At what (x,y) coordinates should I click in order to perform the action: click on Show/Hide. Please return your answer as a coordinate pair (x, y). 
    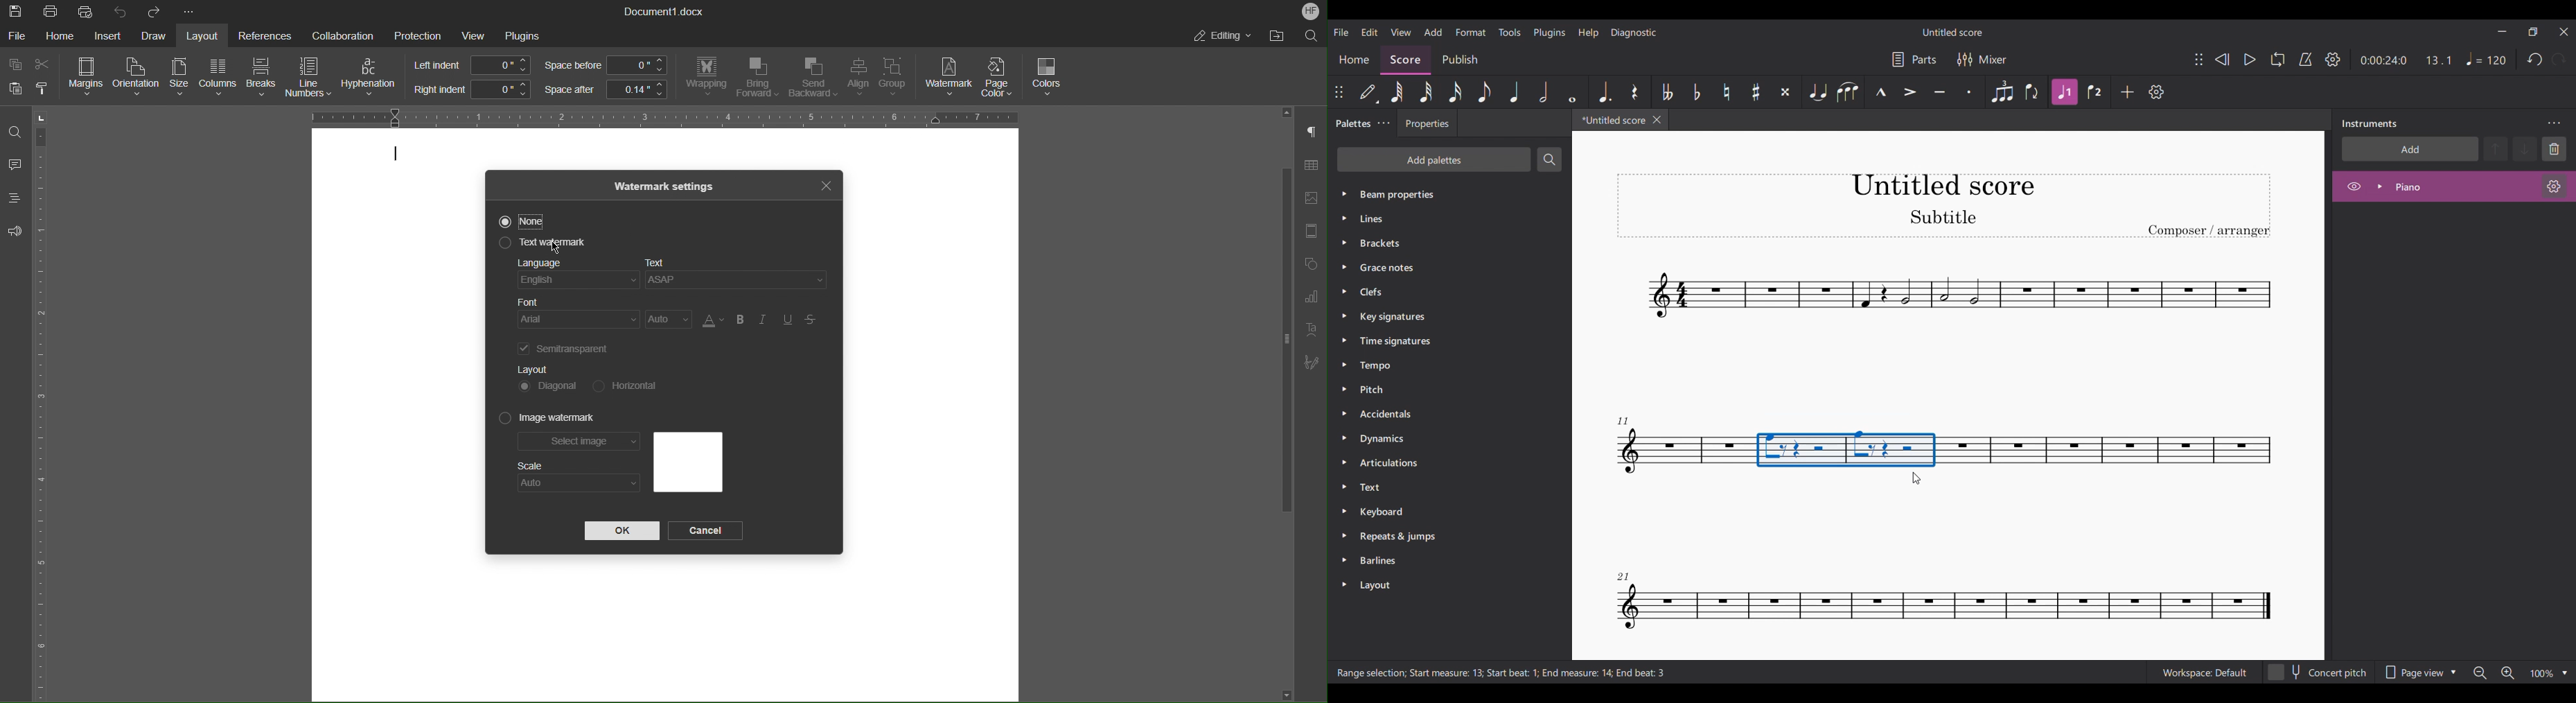
    Looking at the image, I should click on (2354, 187).